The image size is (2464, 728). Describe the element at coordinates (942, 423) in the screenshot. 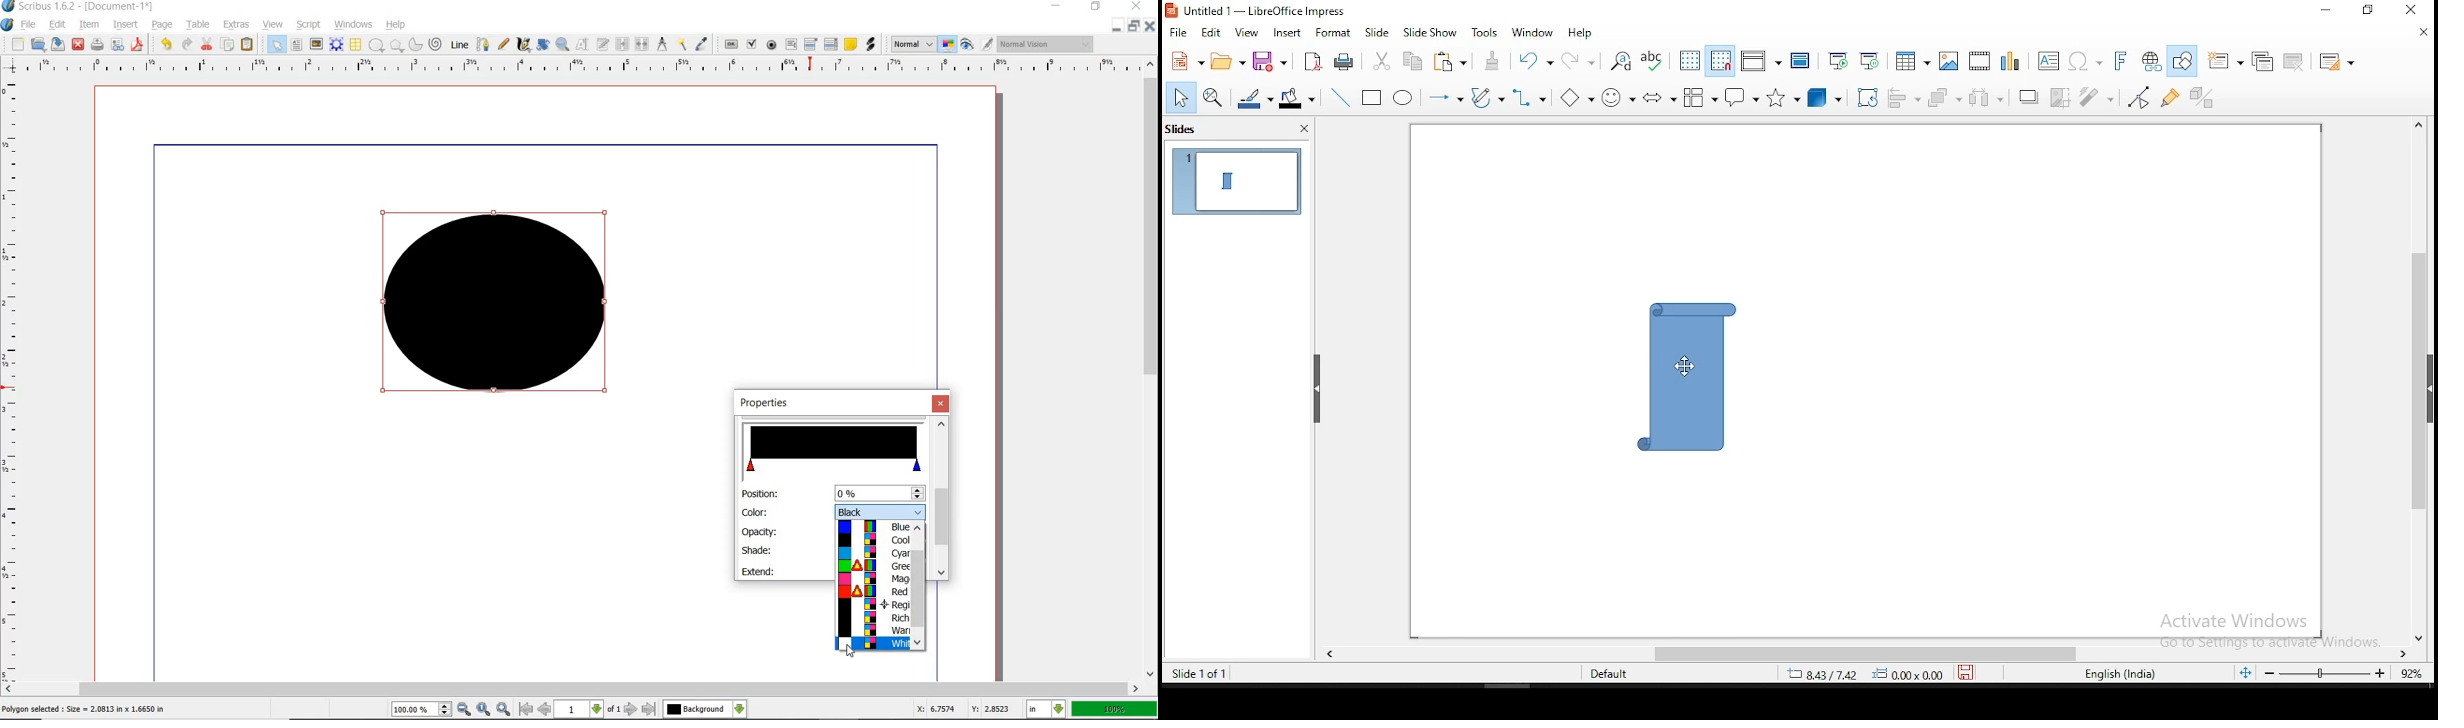

I see `scroll up` at that location.